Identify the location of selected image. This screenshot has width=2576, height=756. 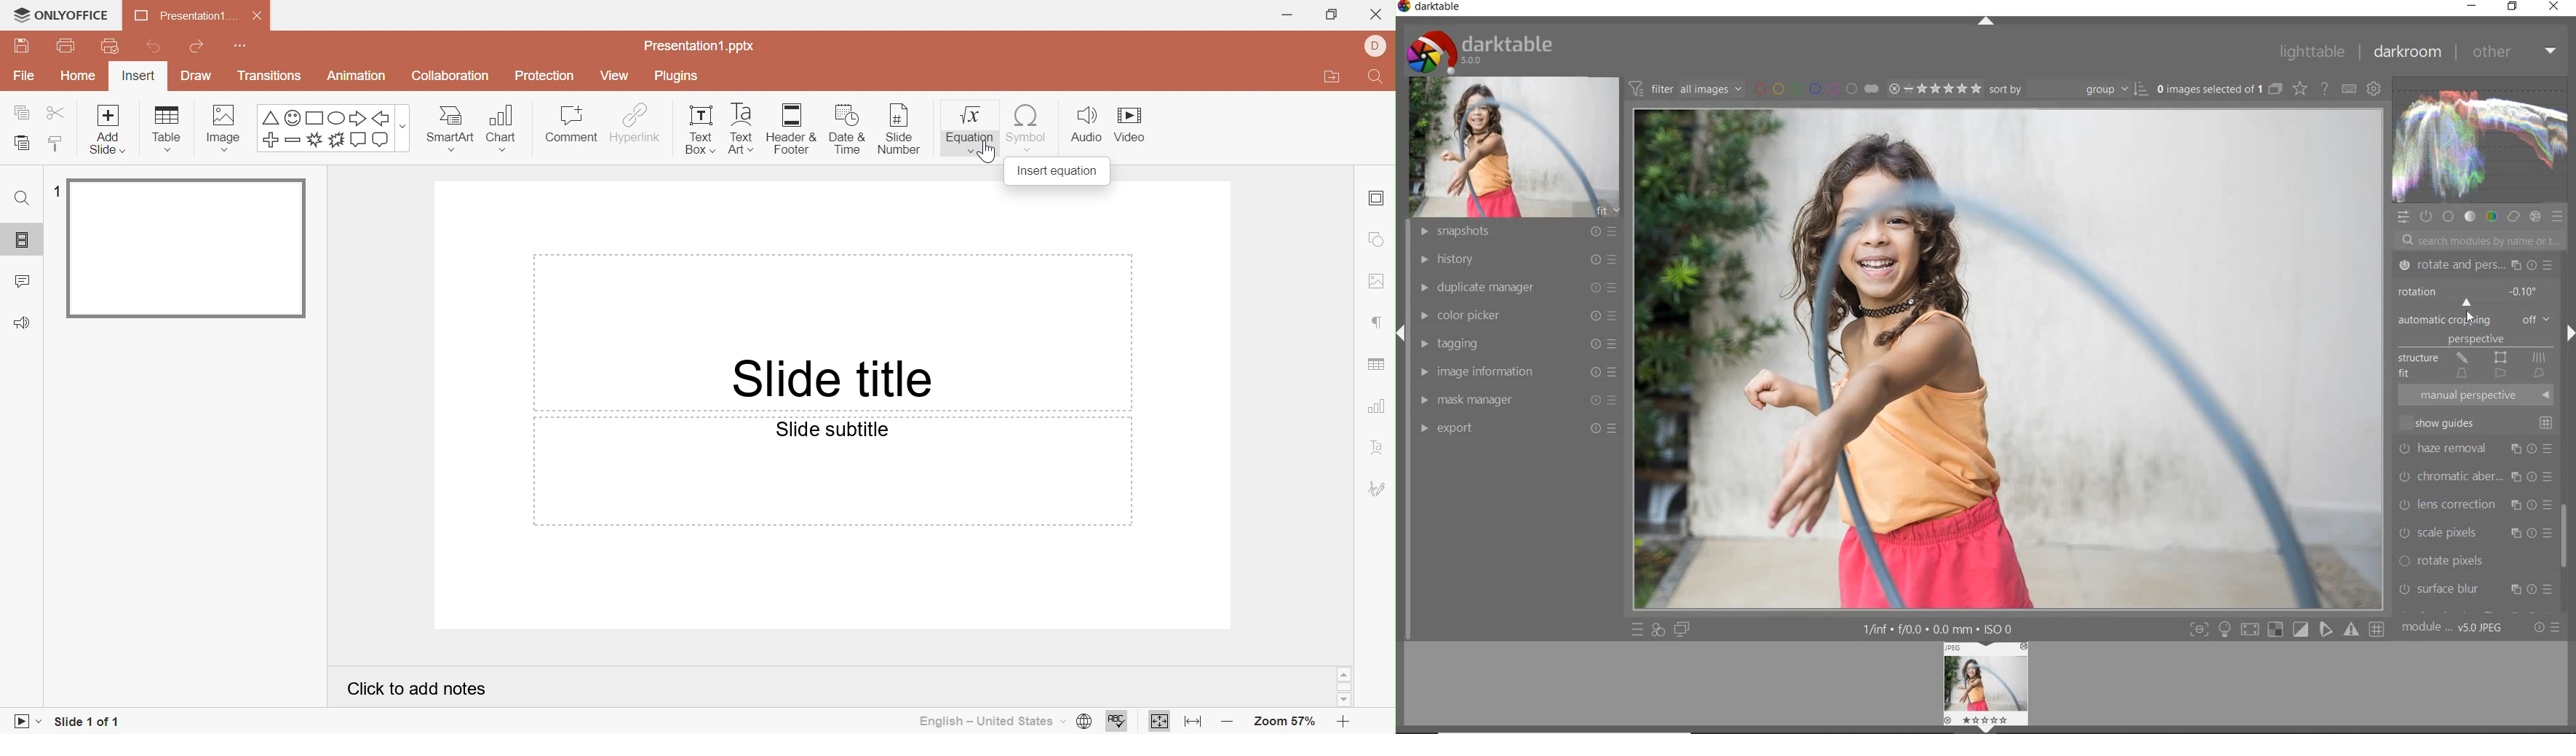
(2008, 358).